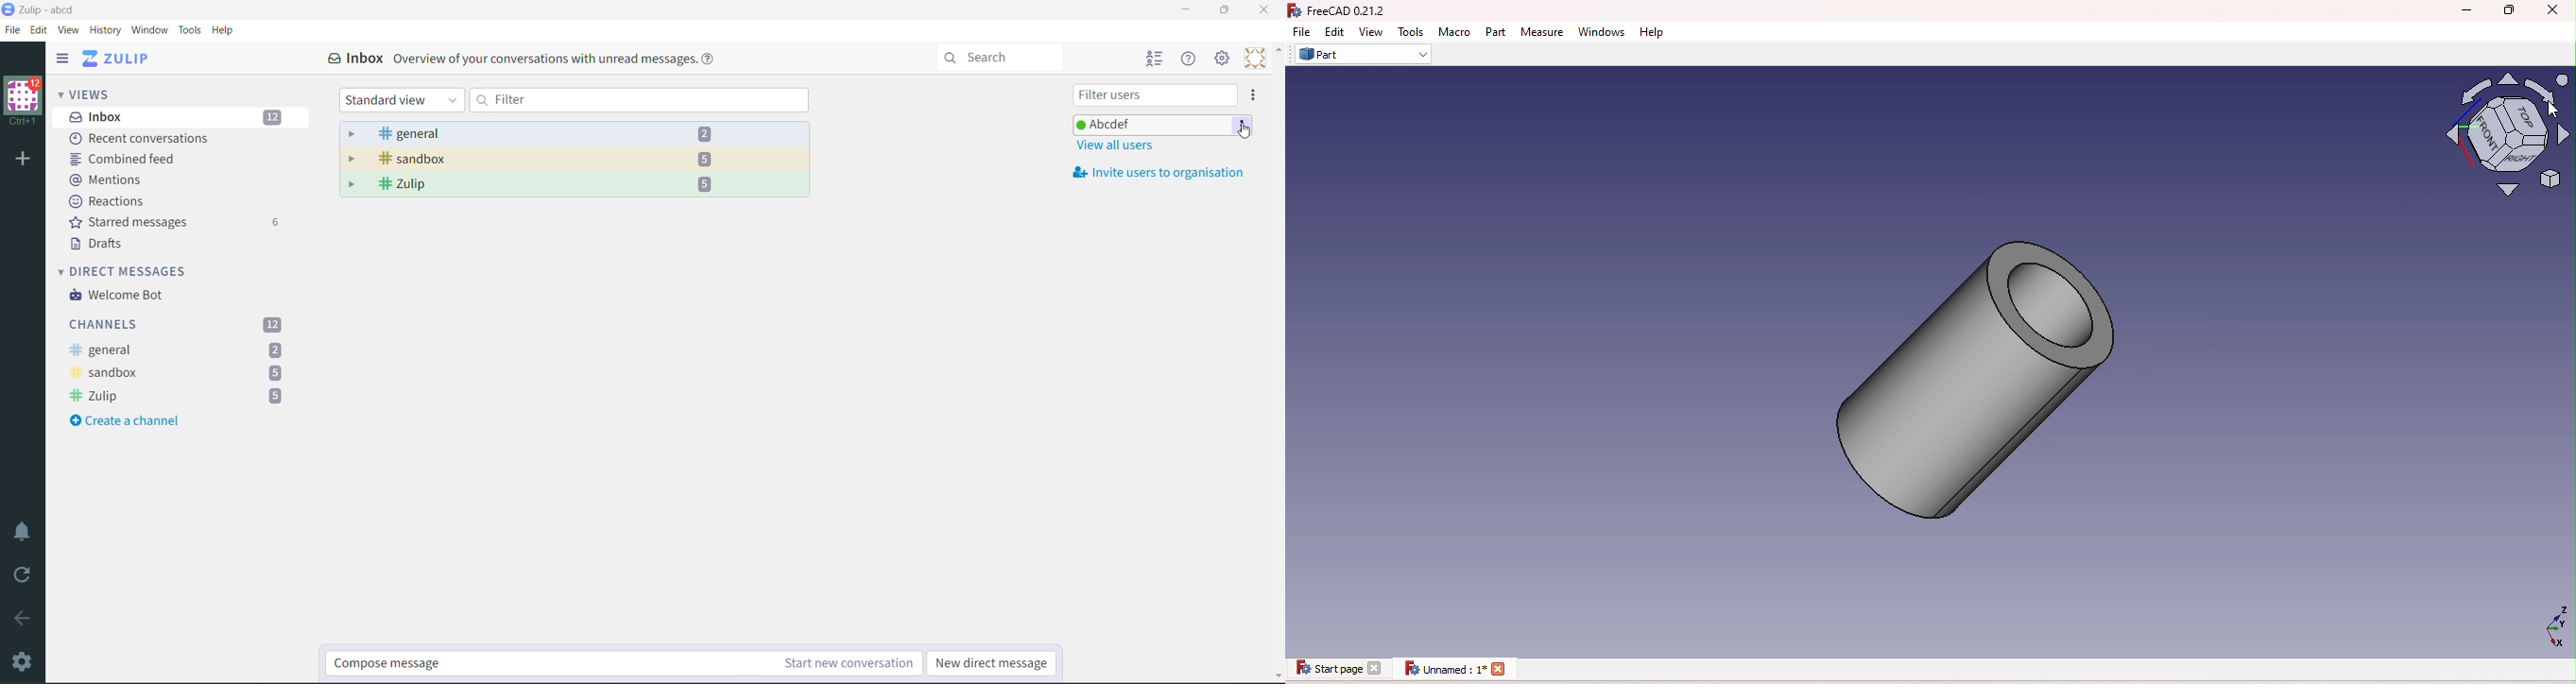 The image size is (2576, 700). What do you see at coordinates (1151, 122) in the screenshot?
I see `User (Abcdef) and status` at bounding box center [1151, 122].